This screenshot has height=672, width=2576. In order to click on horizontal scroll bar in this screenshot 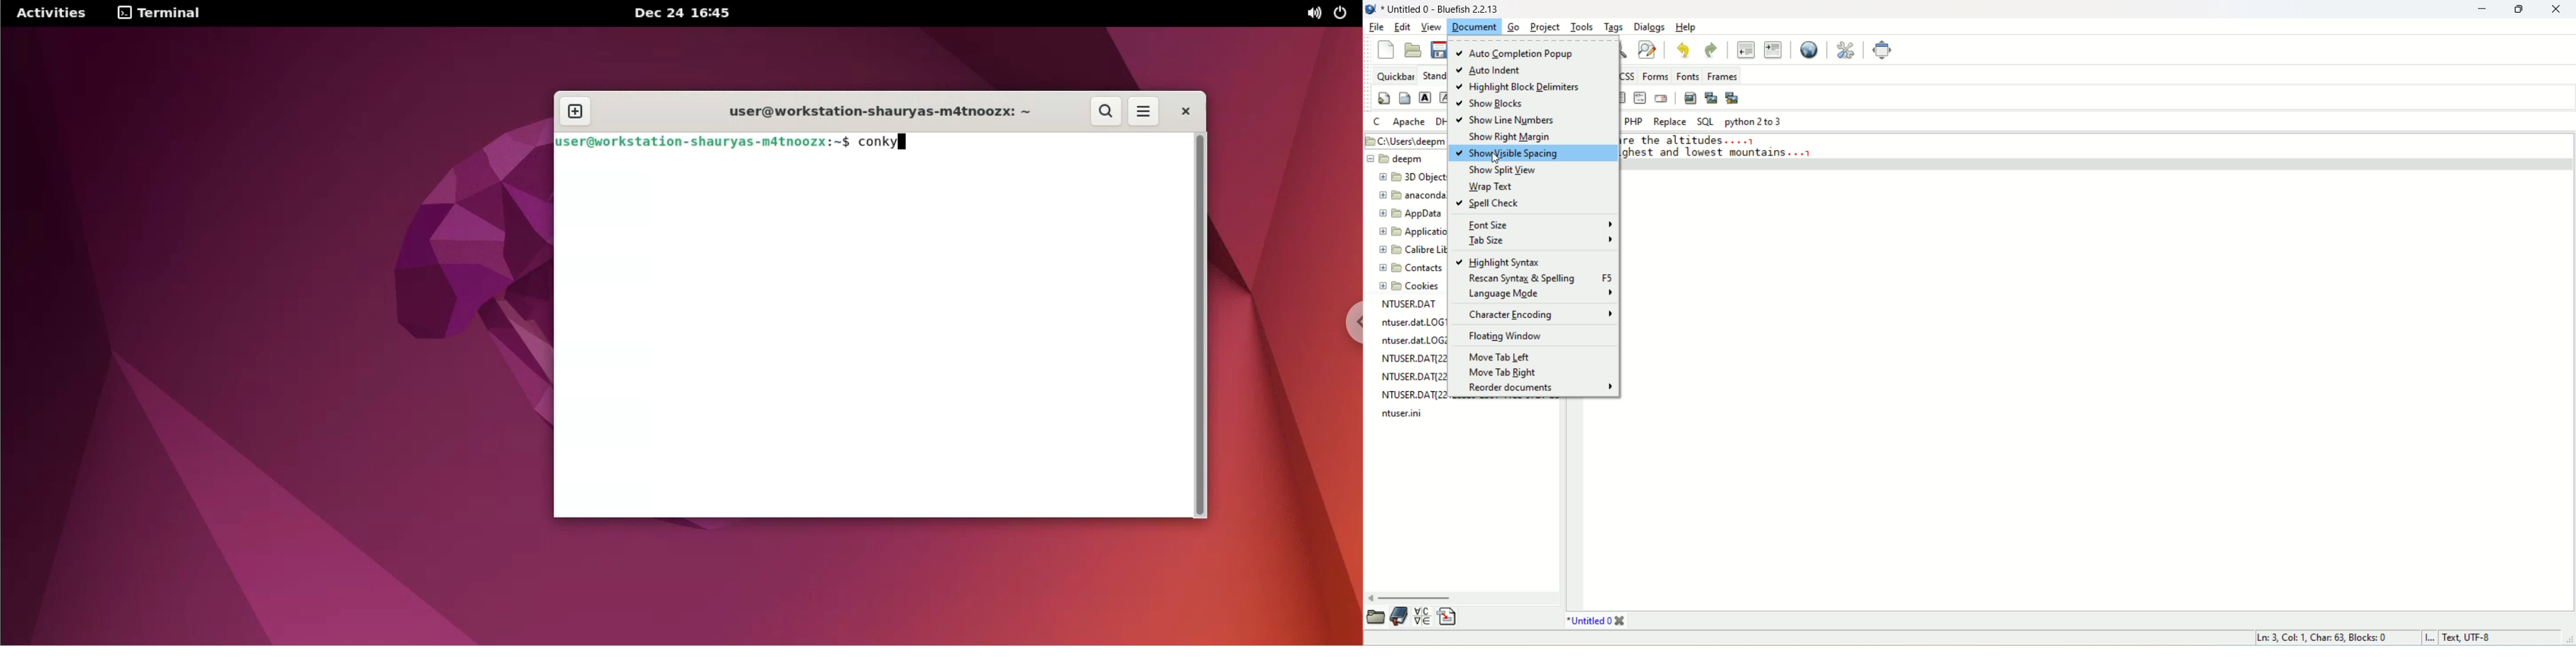, I will do `click(1463, 597)`.